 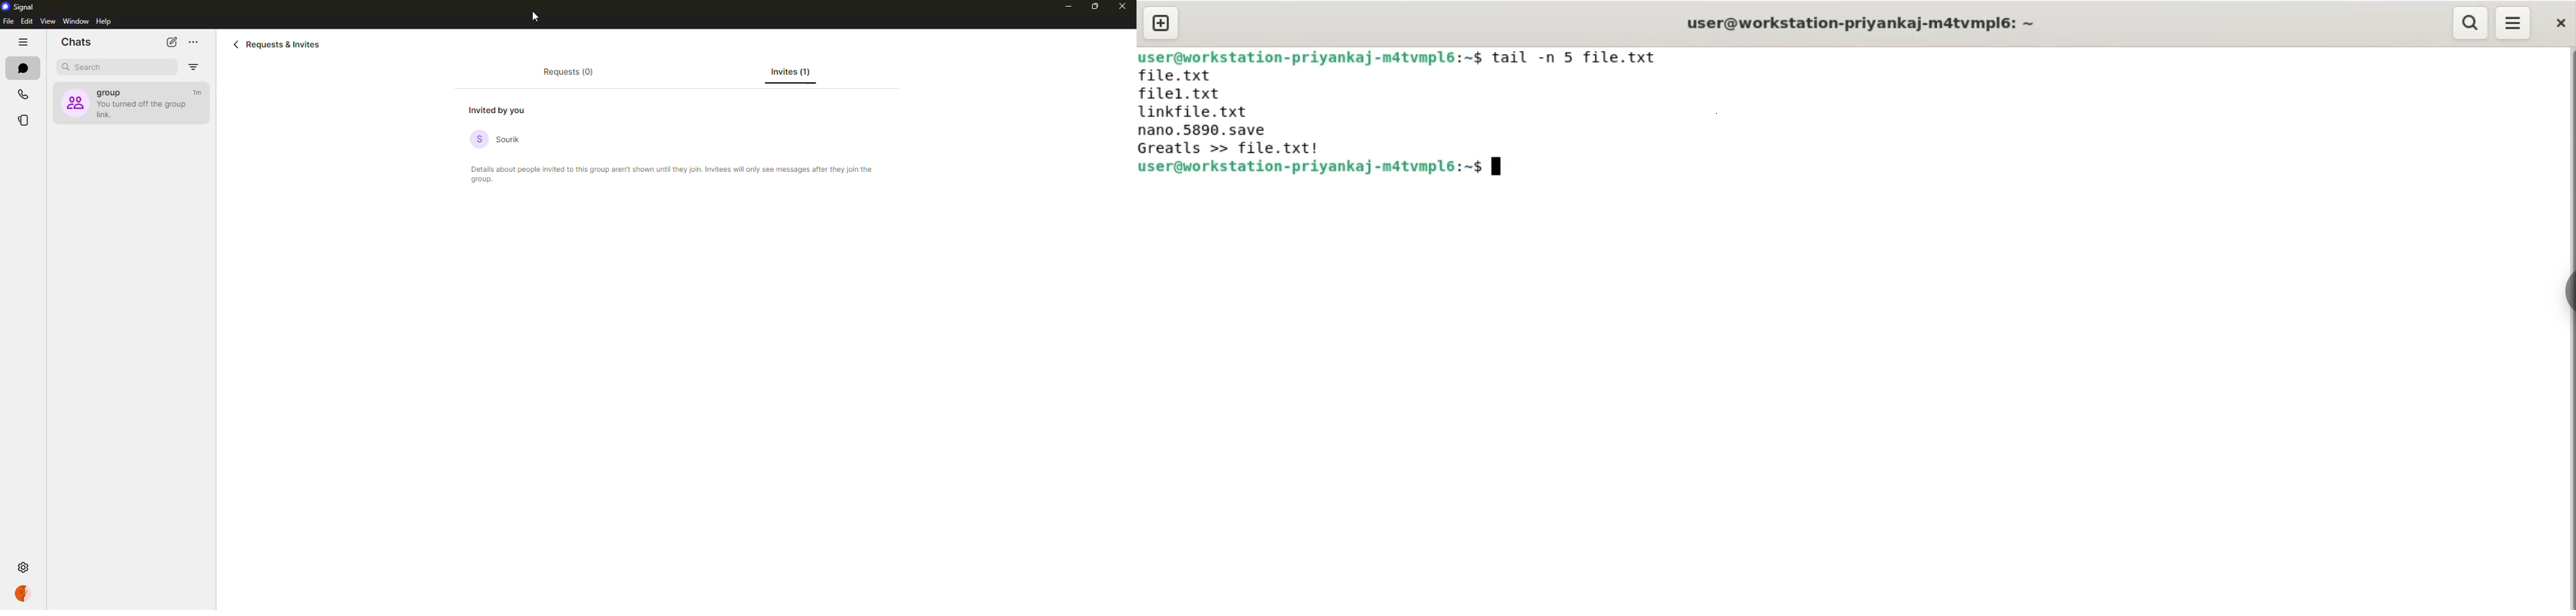 What do you see at coordinates (791, 72) in the screenshot?
I see `invites` at bounding box center [791, 72].